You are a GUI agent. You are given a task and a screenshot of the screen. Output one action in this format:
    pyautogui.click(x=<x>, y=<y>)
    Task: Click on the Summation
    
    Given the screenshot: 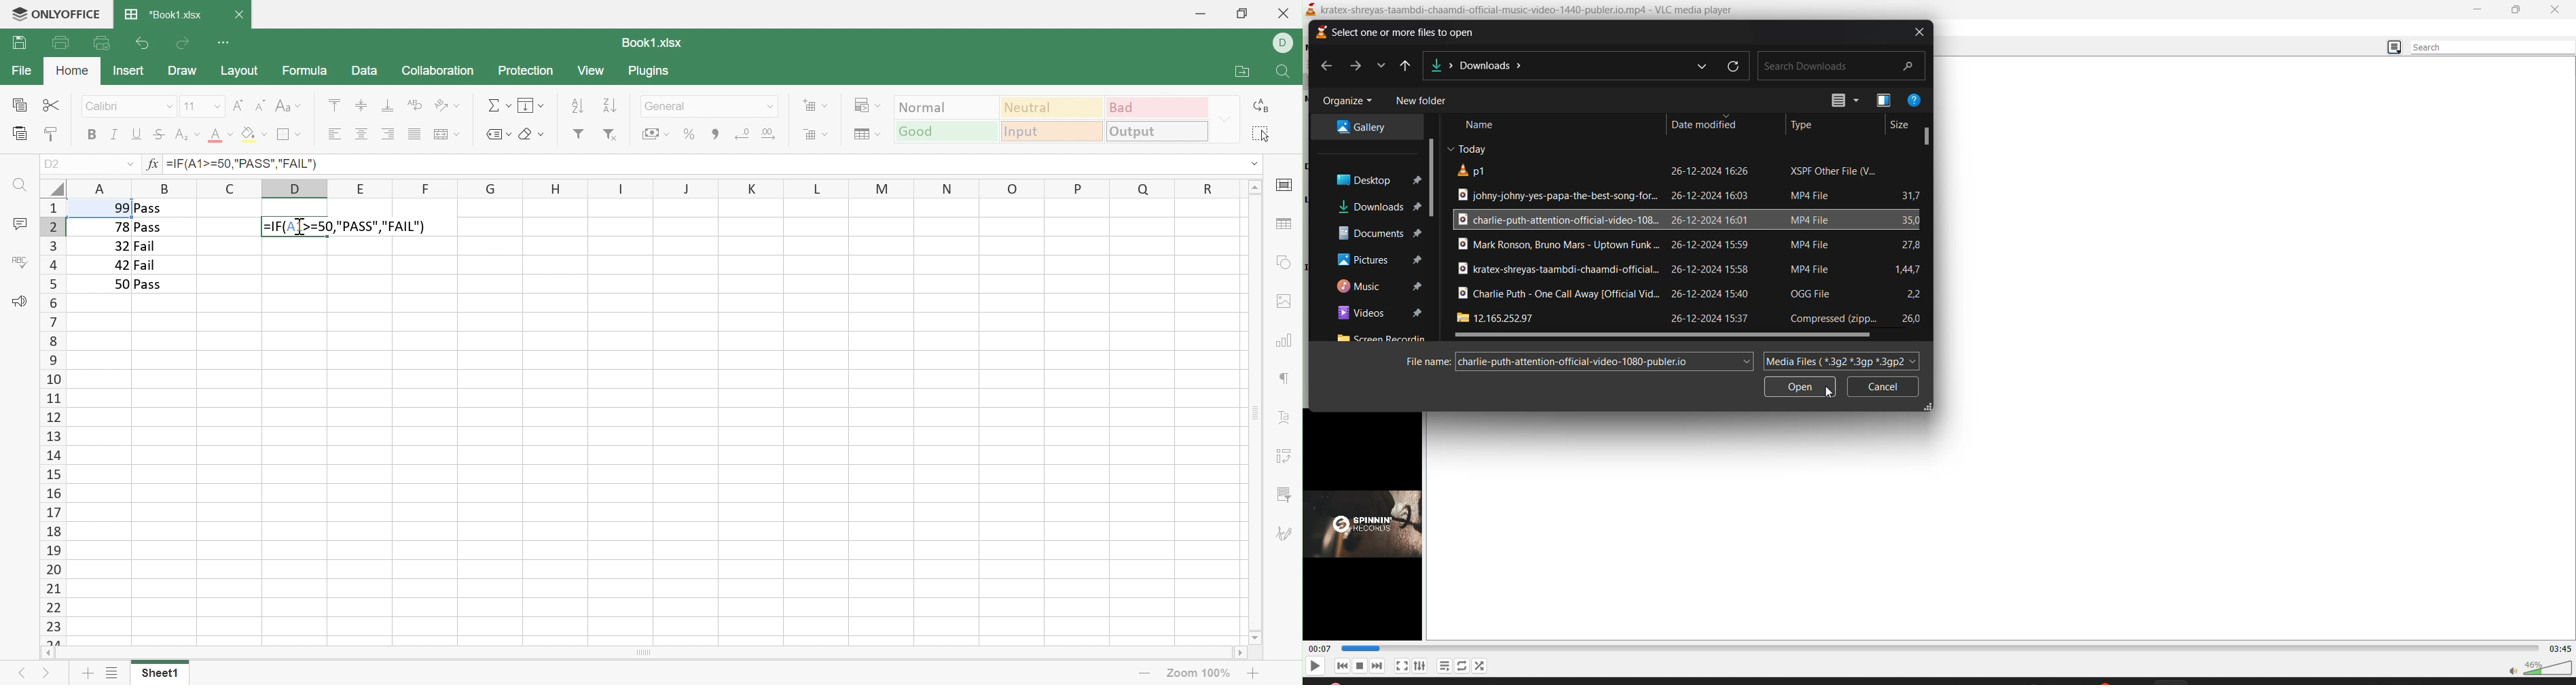 What is the action you would take?
    pyautogui.click(x=499, y=106)
    